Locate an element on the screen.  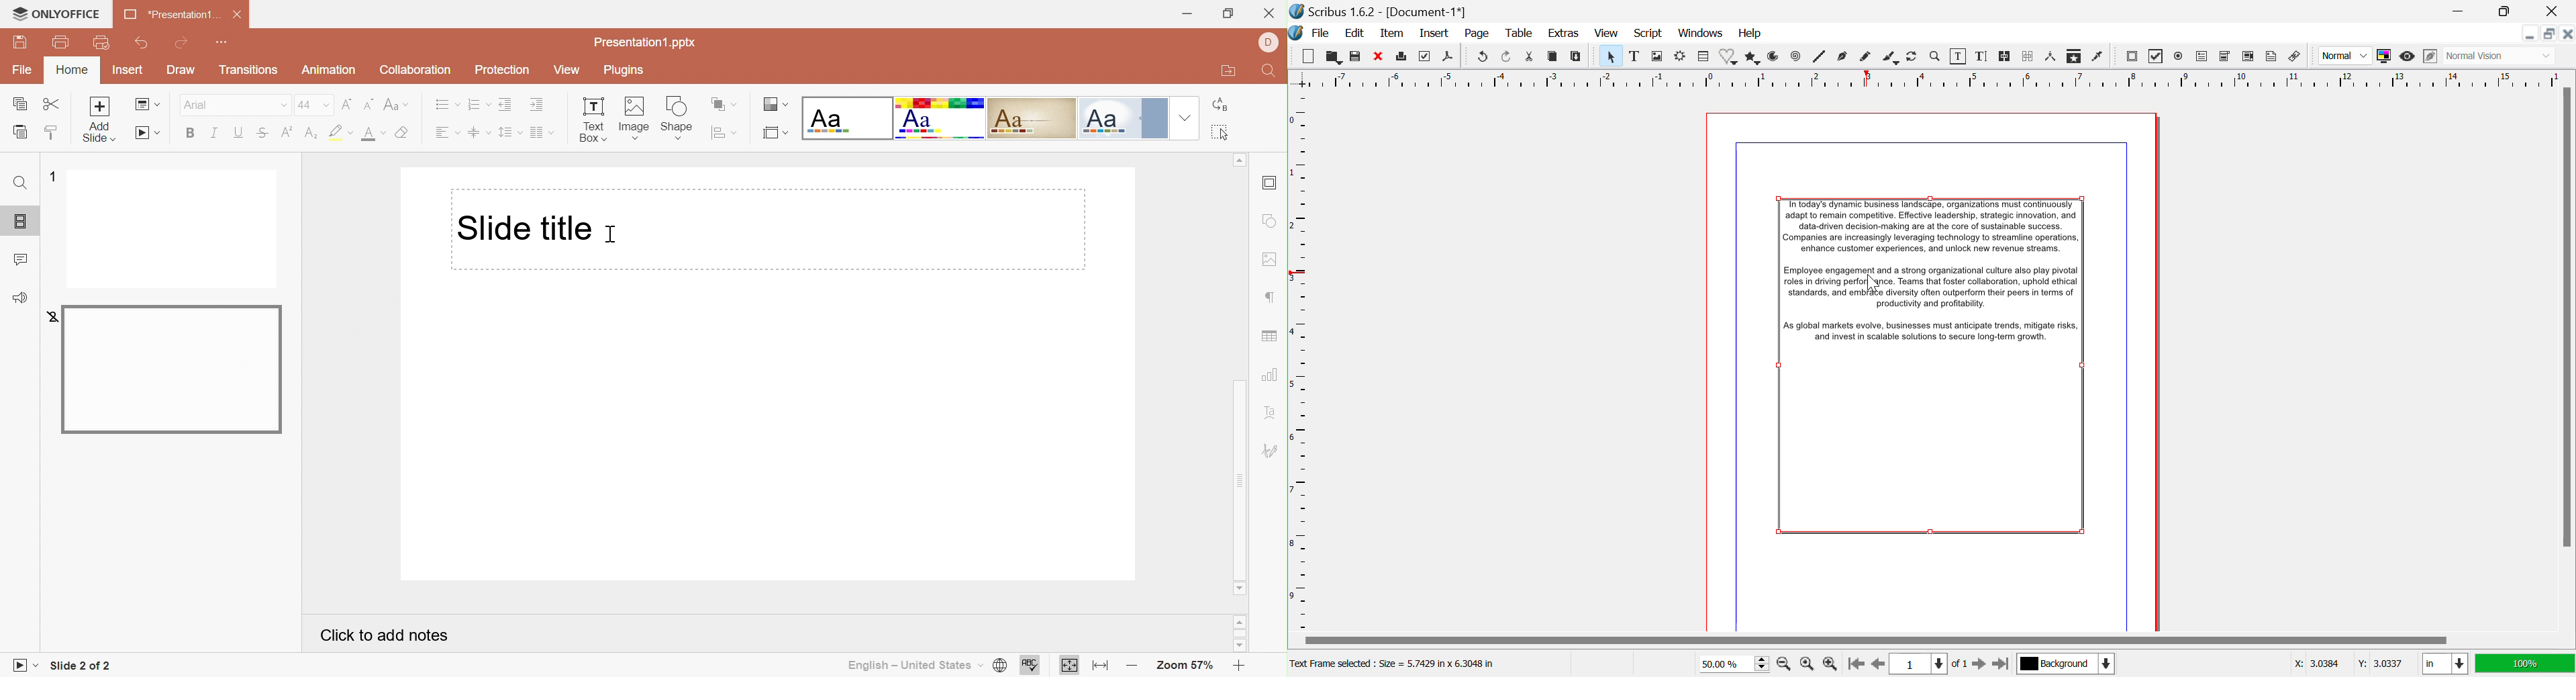
Page 1 of 1 is located at coordinates (1931, 665).